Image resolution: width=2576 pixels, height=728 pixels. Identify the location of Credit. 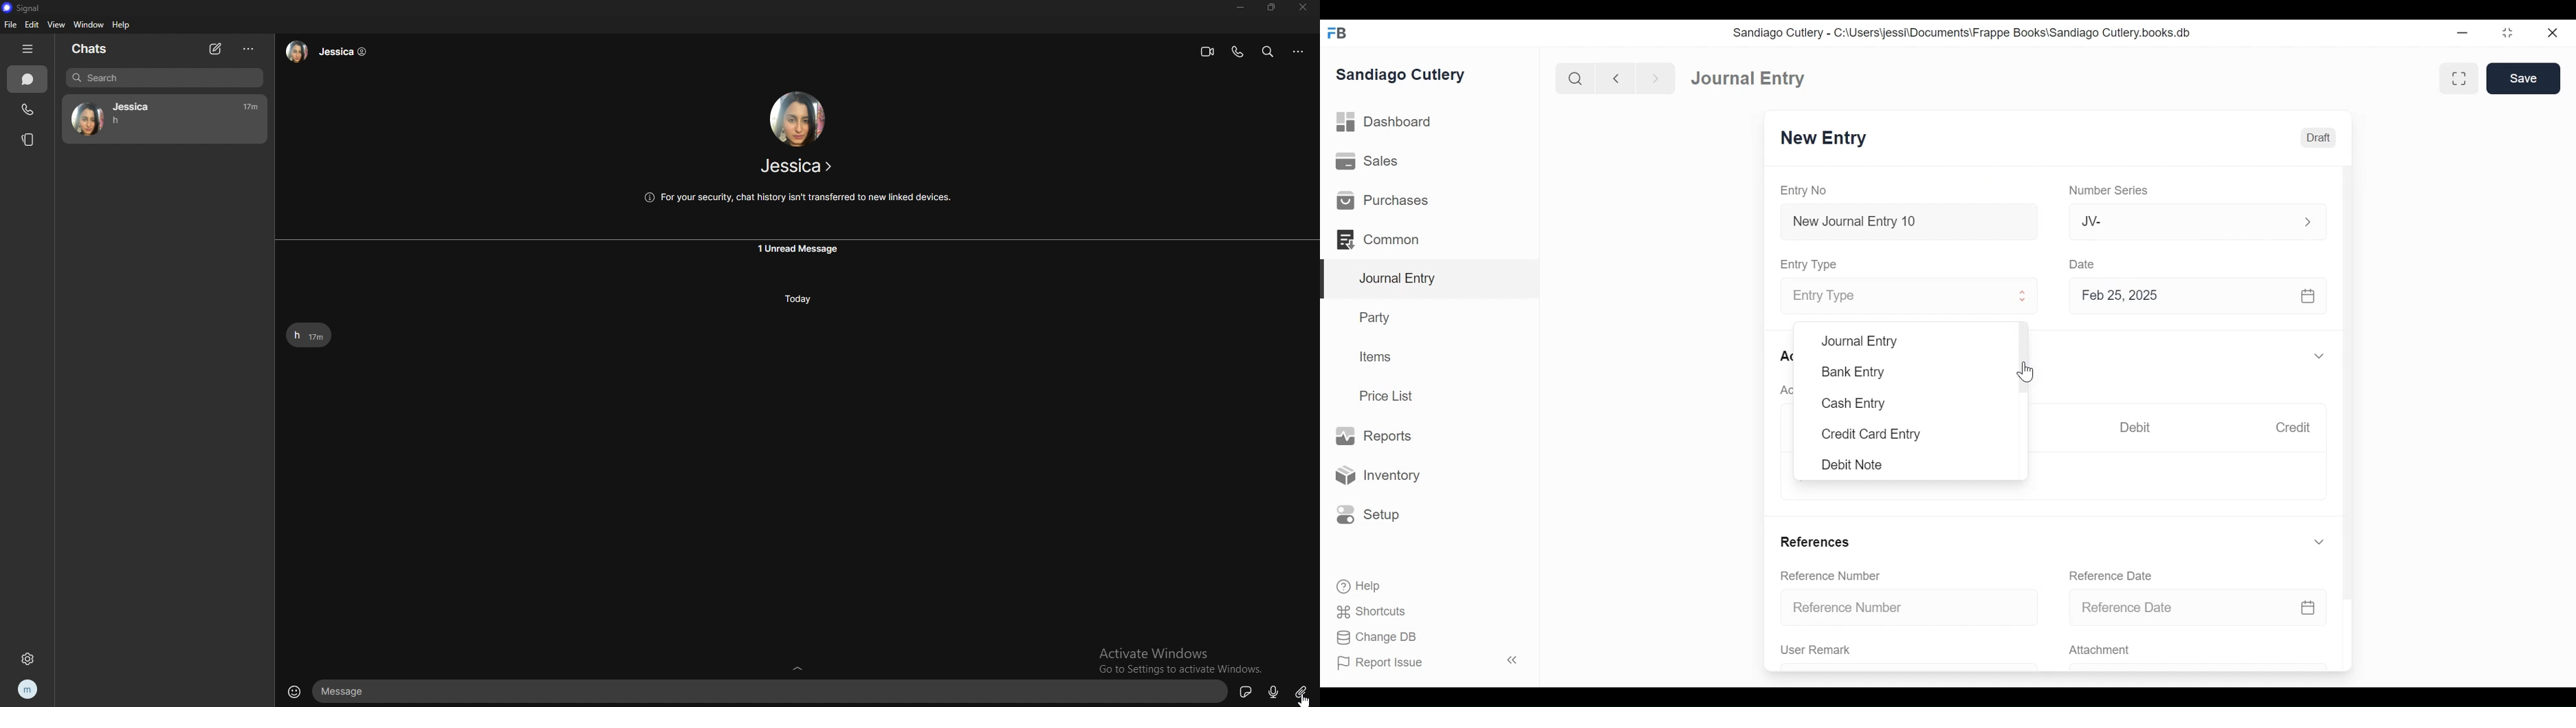
(2296, 429).